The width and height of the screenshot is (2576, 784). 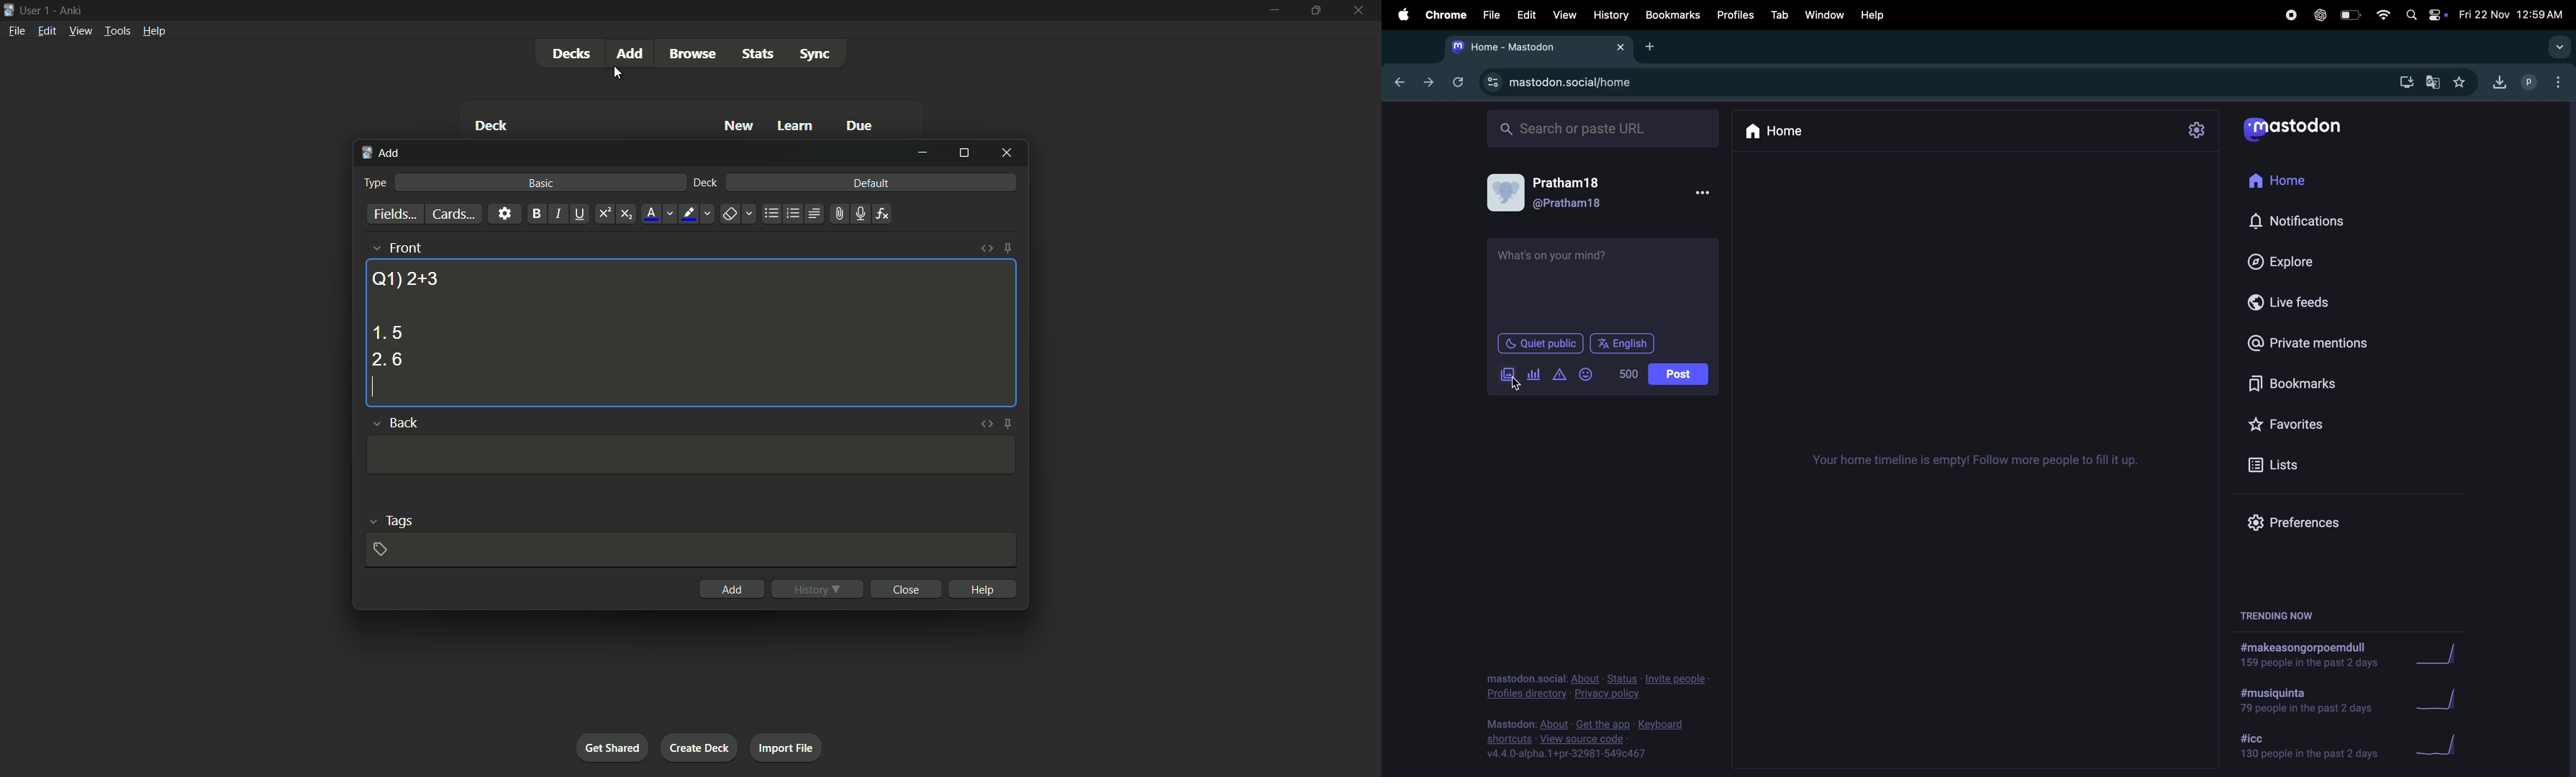 What do you see at coordinates (1705, 193) in the screenshot?
I see `More options` at bounding box center [1705, 193].